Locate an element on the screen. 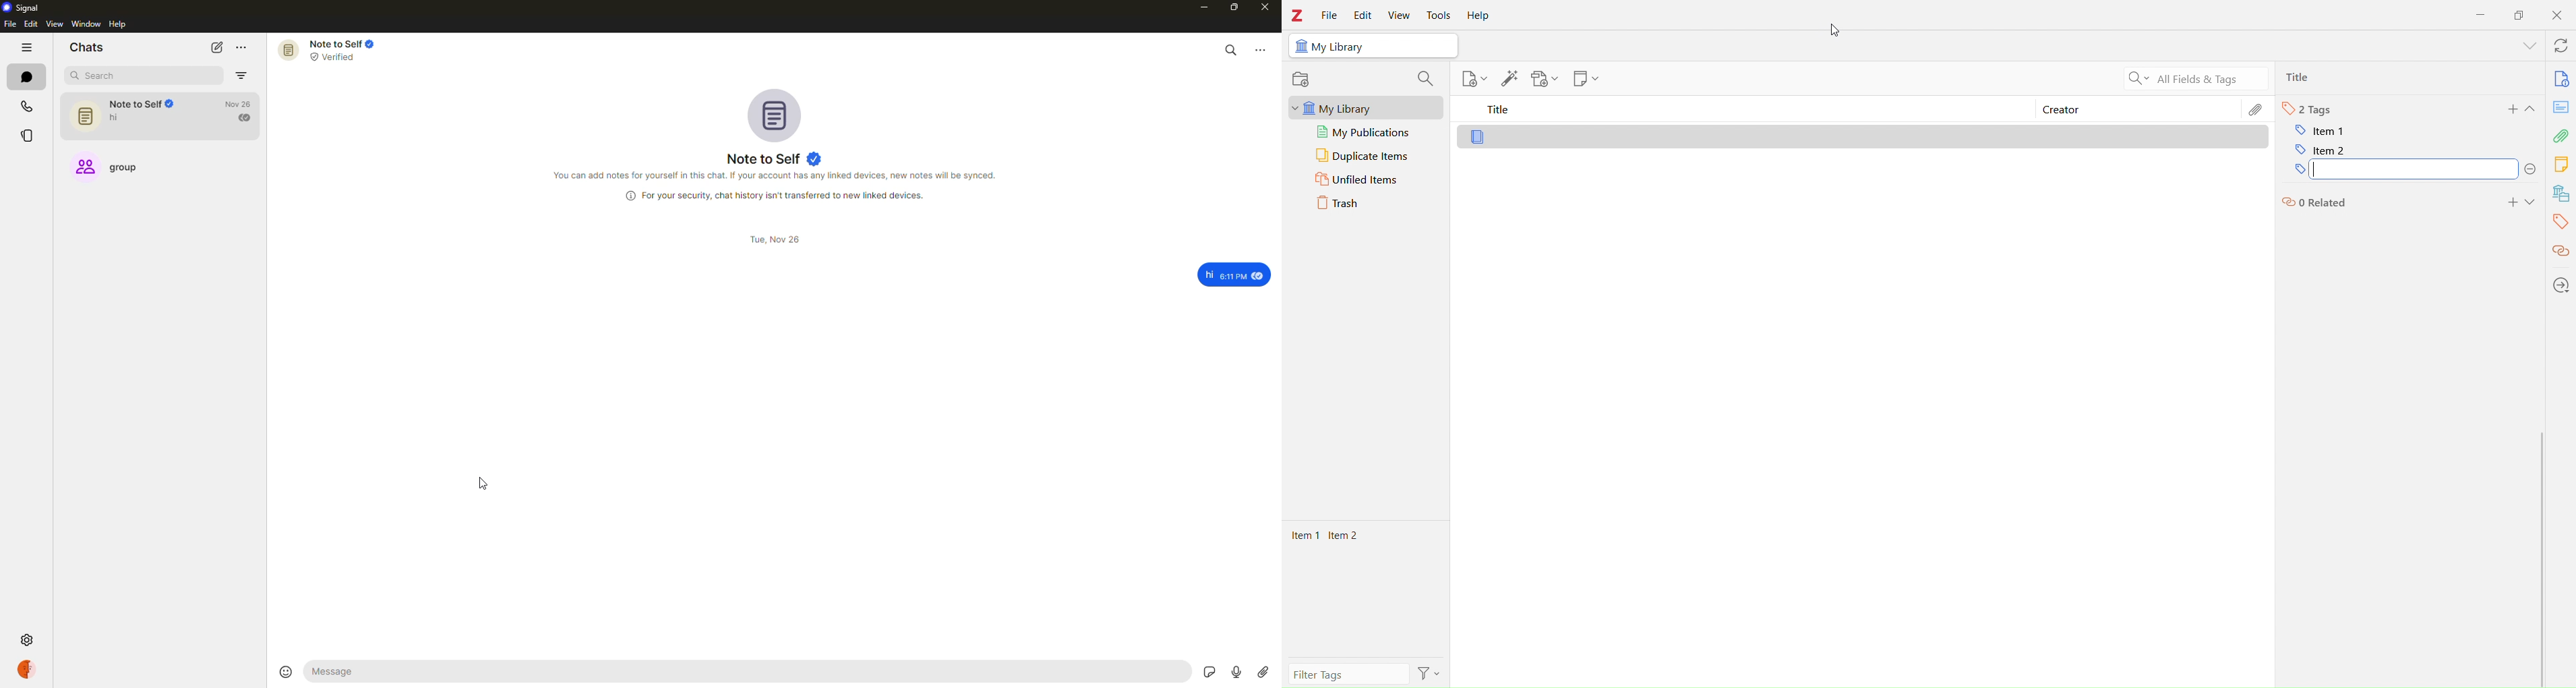 The width and height of the screenshot is (2576, 700). profile pic is located at coordinates (772, 114).